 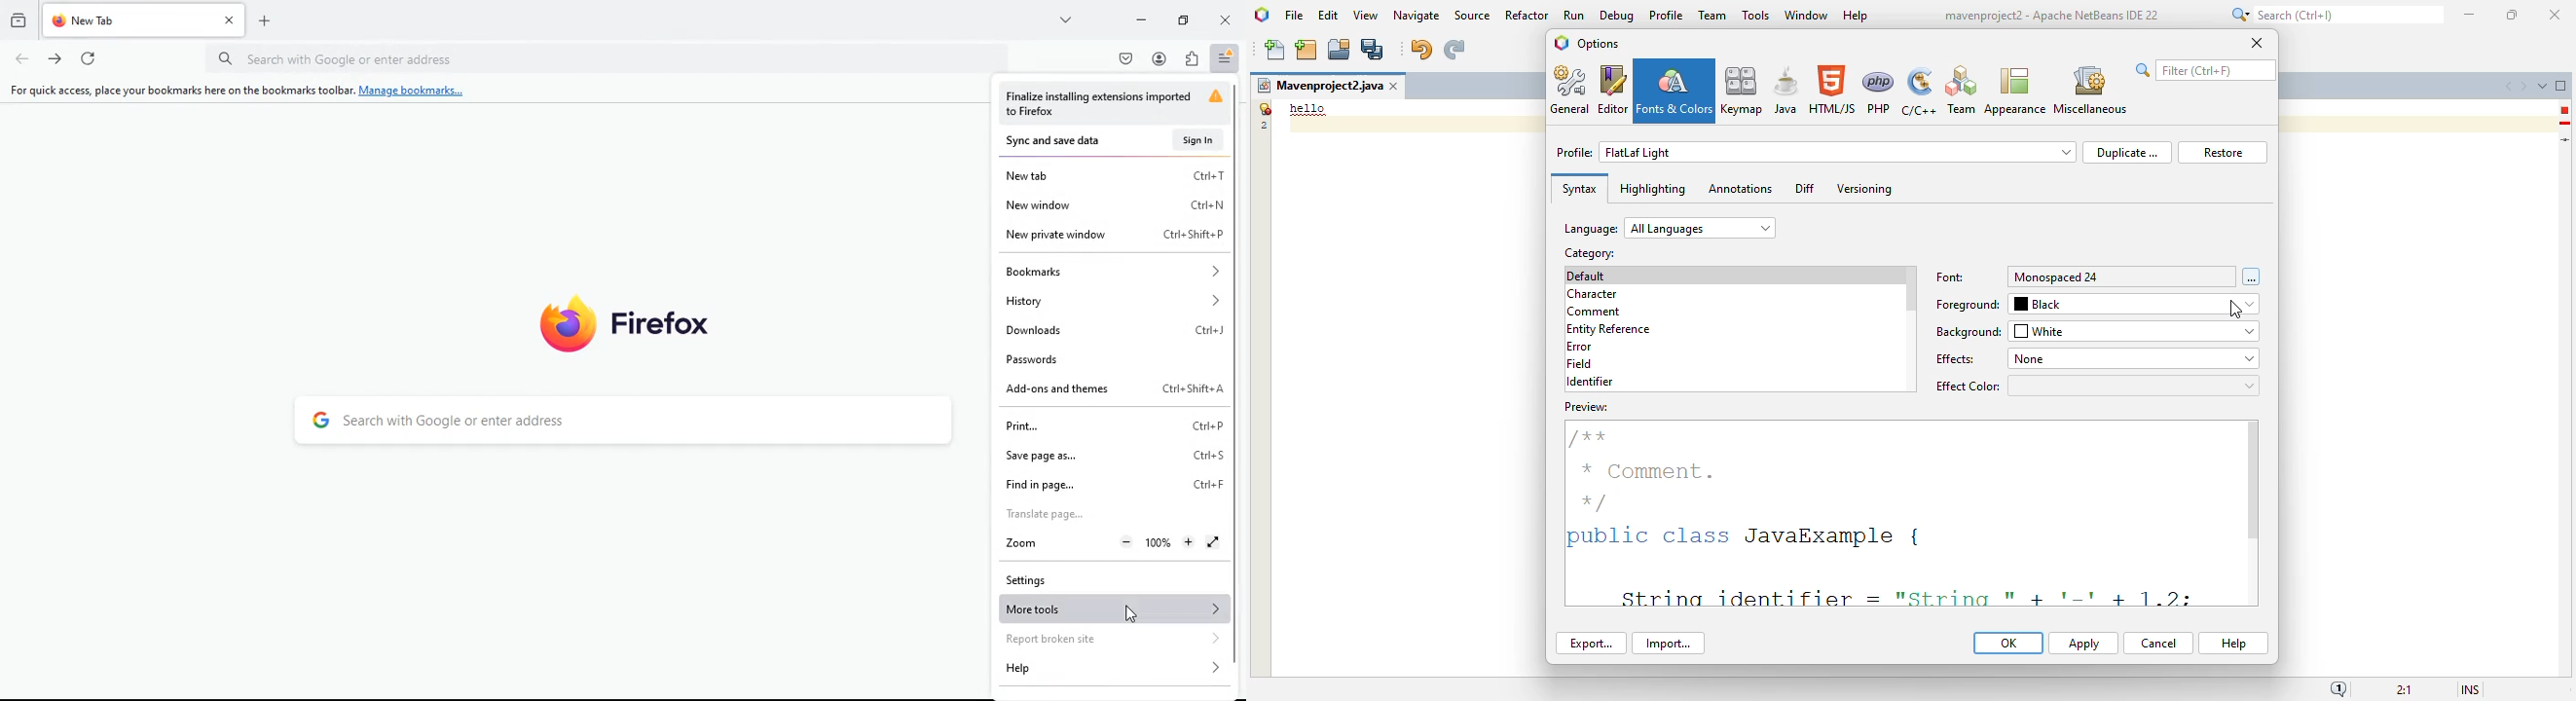 What do you see at coordinates (1113, 204) in the screenshot?
I see `new window` at bounding box center [1113, 204].